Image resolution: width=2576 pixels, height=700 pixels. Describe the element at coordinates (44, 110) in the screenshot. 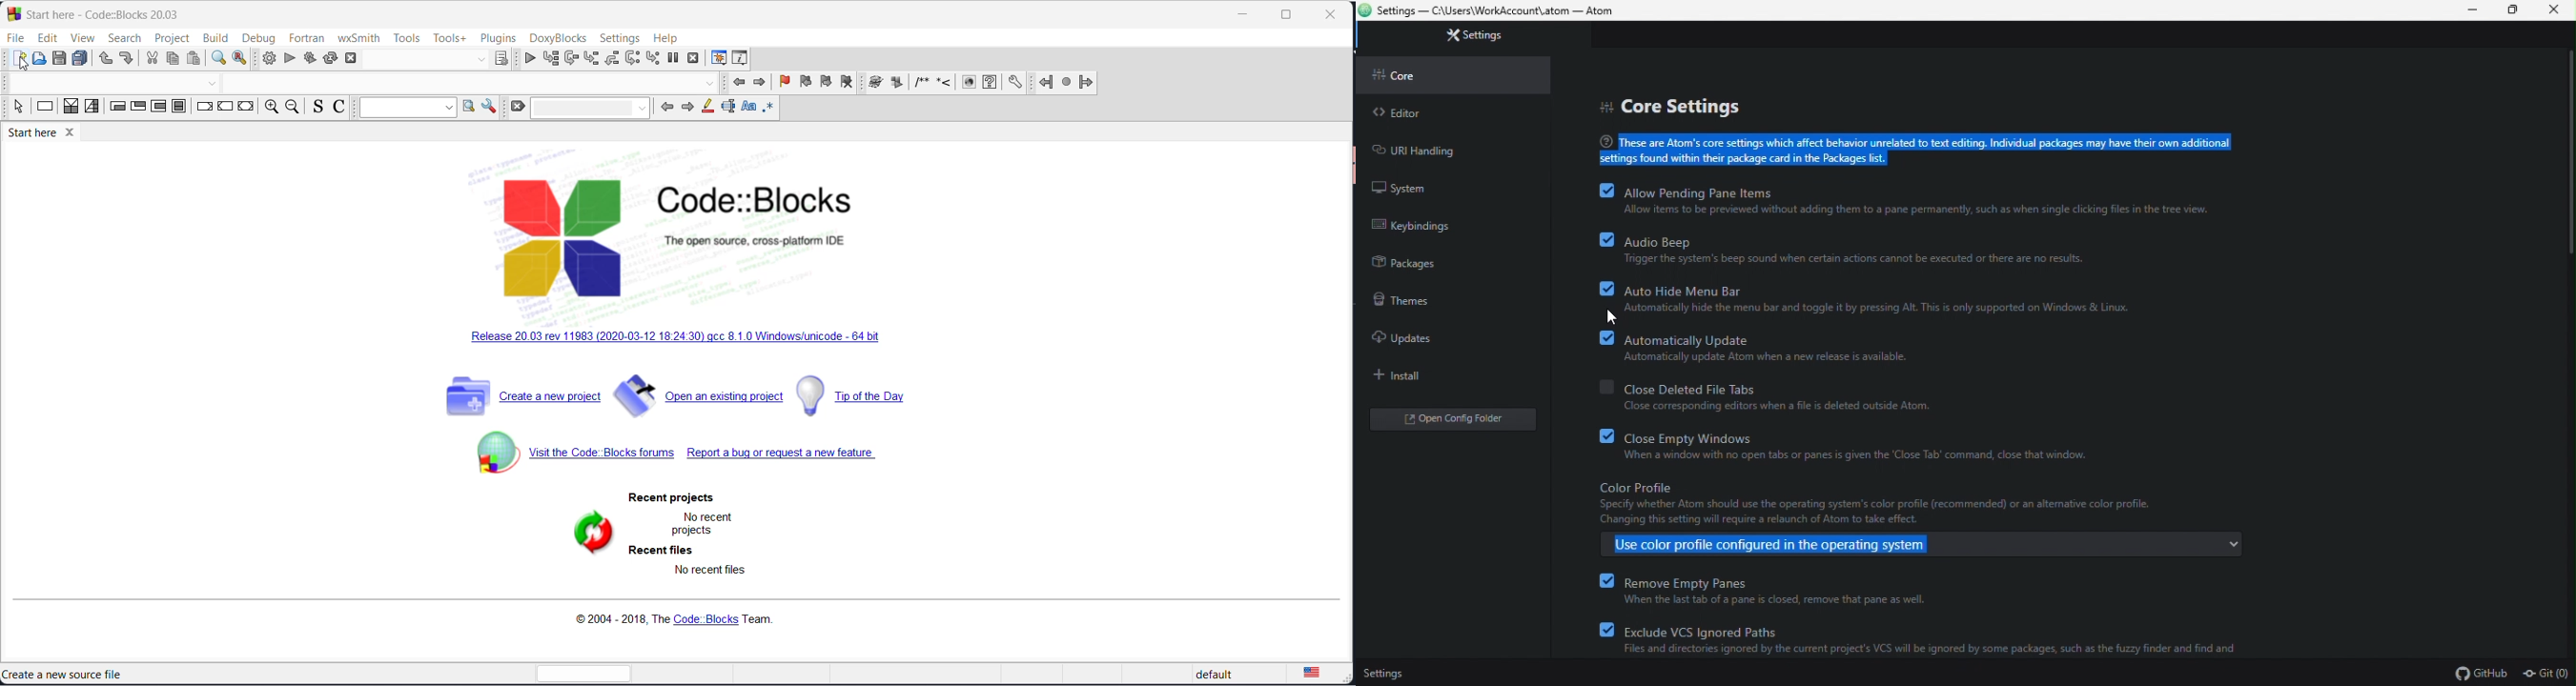

I see `instruction` at that location.